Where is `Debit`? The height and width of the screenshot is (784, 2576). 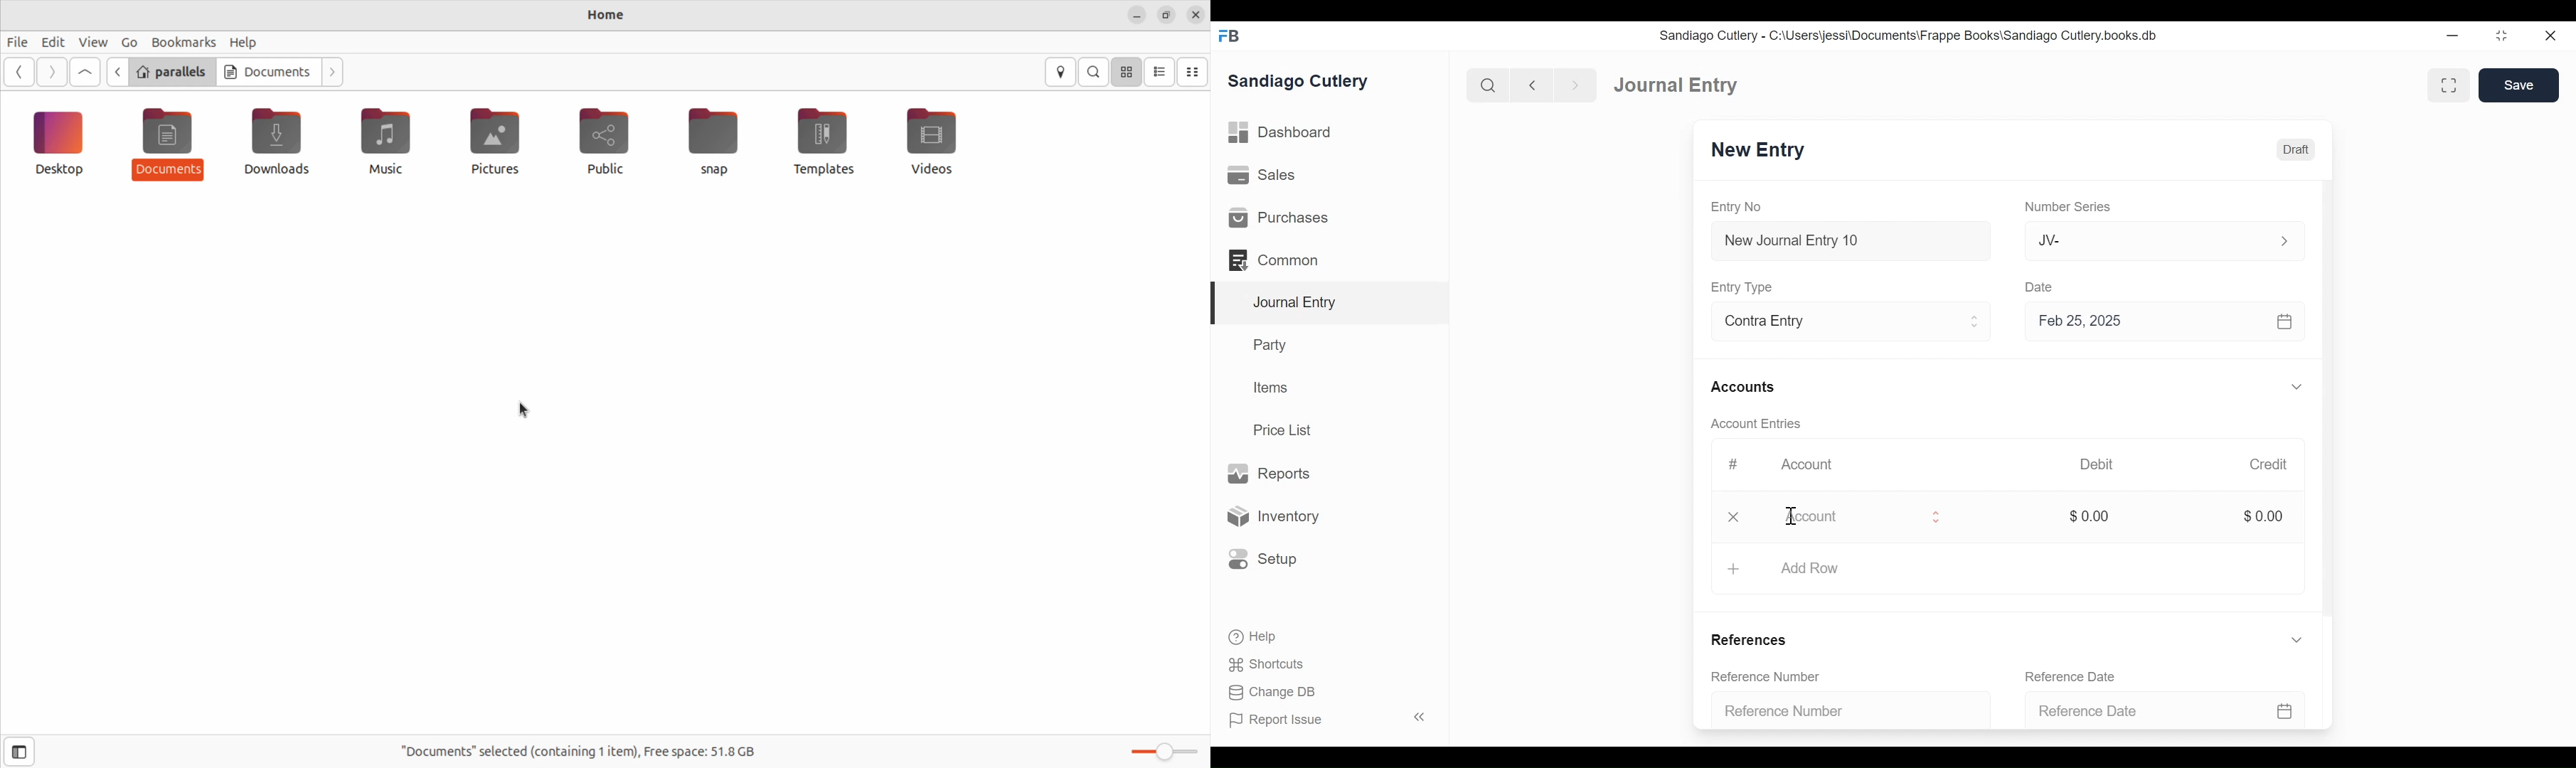 Debit is located at coordinates (2102, 464).